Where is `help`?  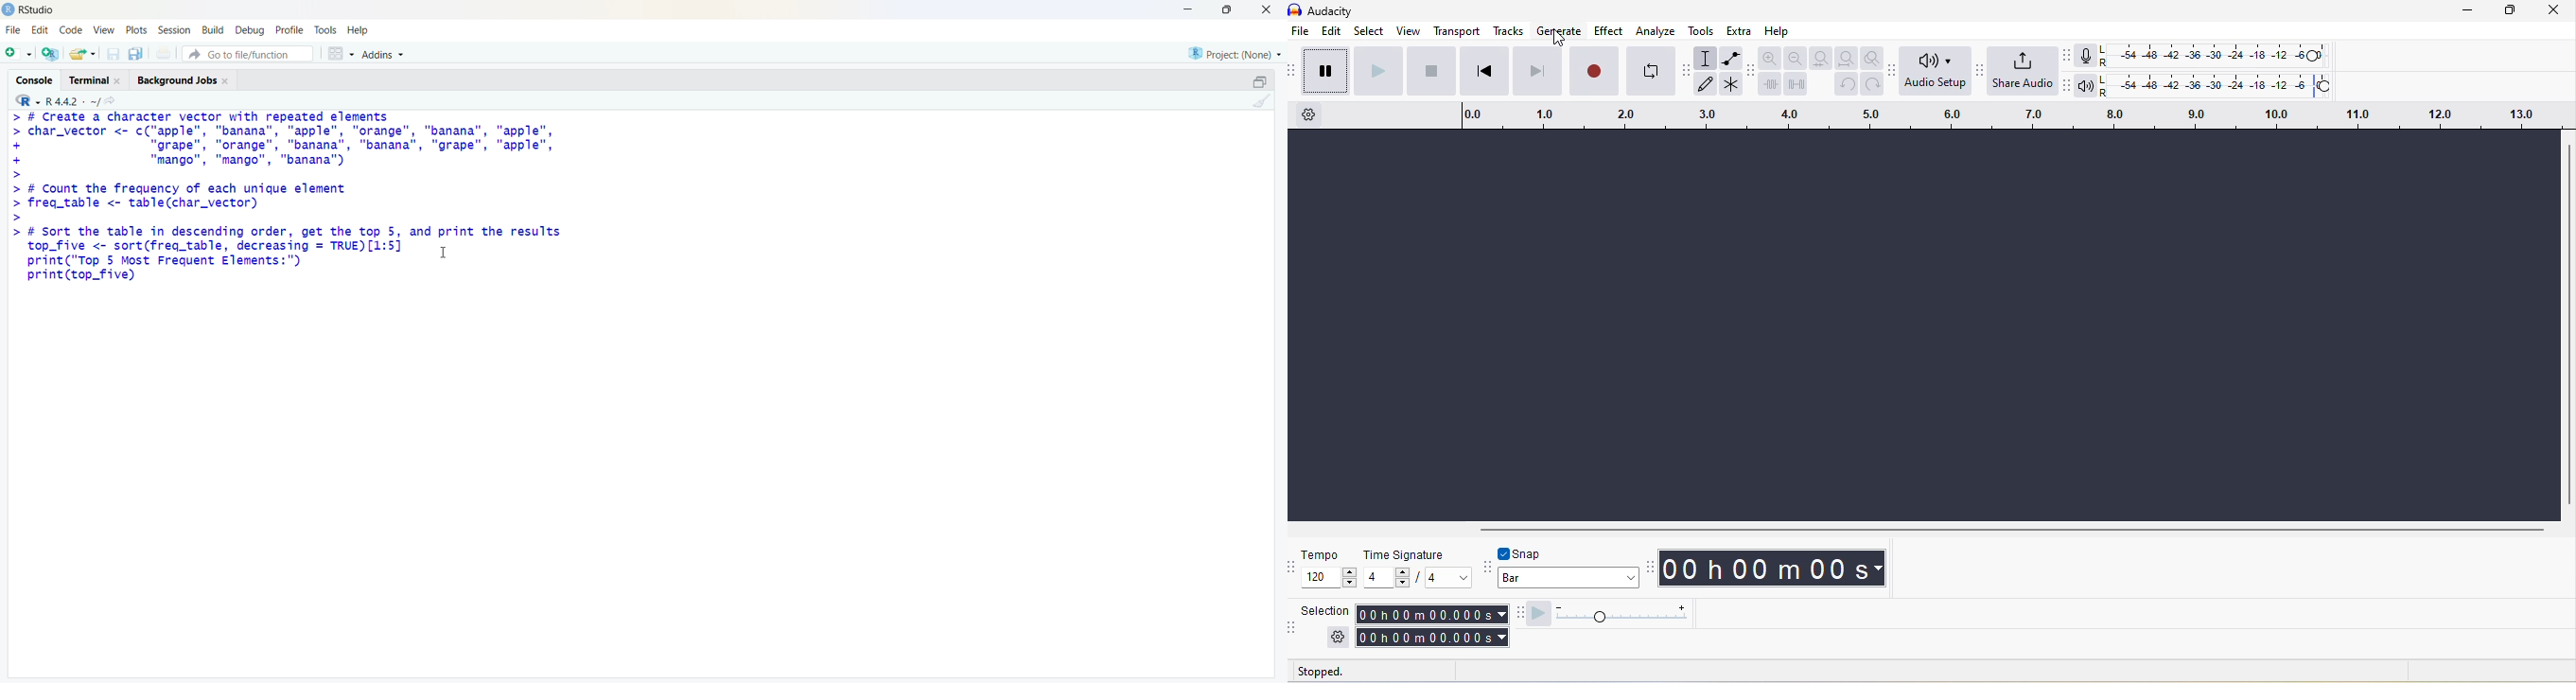 help is located at coordinates (1779, 32).